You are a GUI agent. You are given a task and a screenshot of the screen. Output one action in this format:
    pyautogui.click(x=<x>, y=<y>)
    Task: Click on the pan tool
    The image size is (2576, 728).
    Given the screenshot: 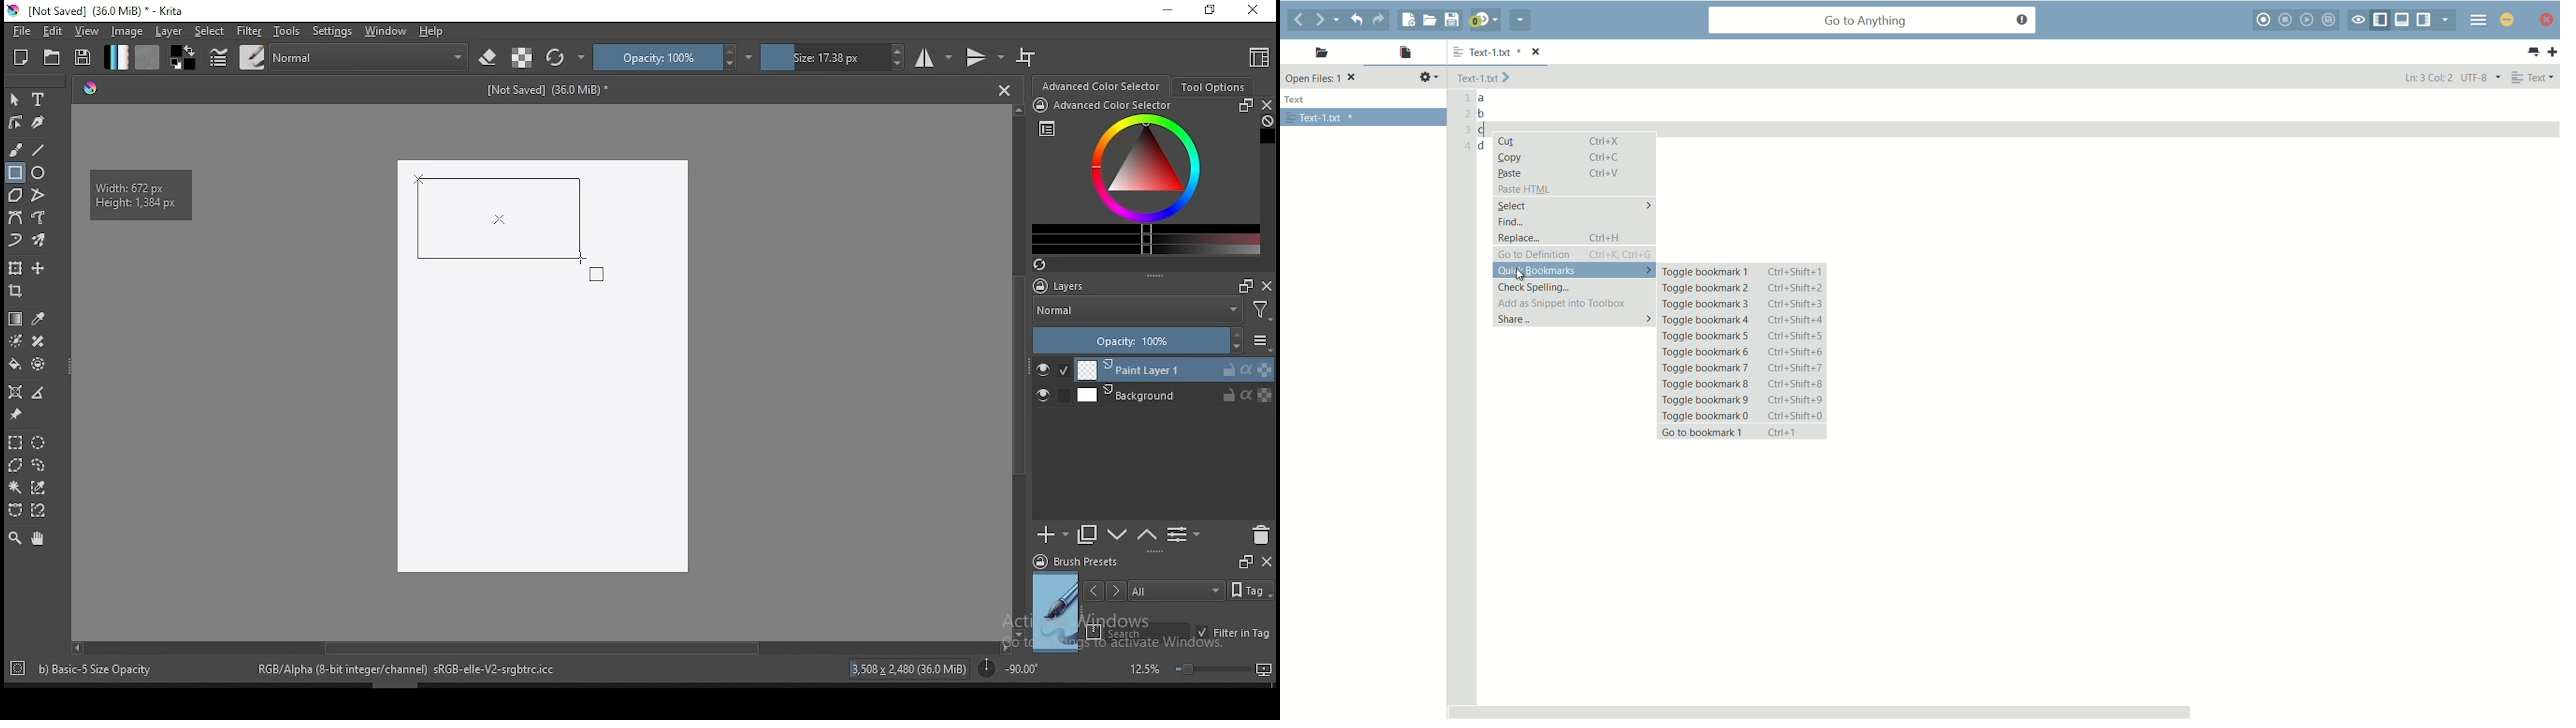 What is the action you would take?
    pyautogui.click(x=36, y=539)
    